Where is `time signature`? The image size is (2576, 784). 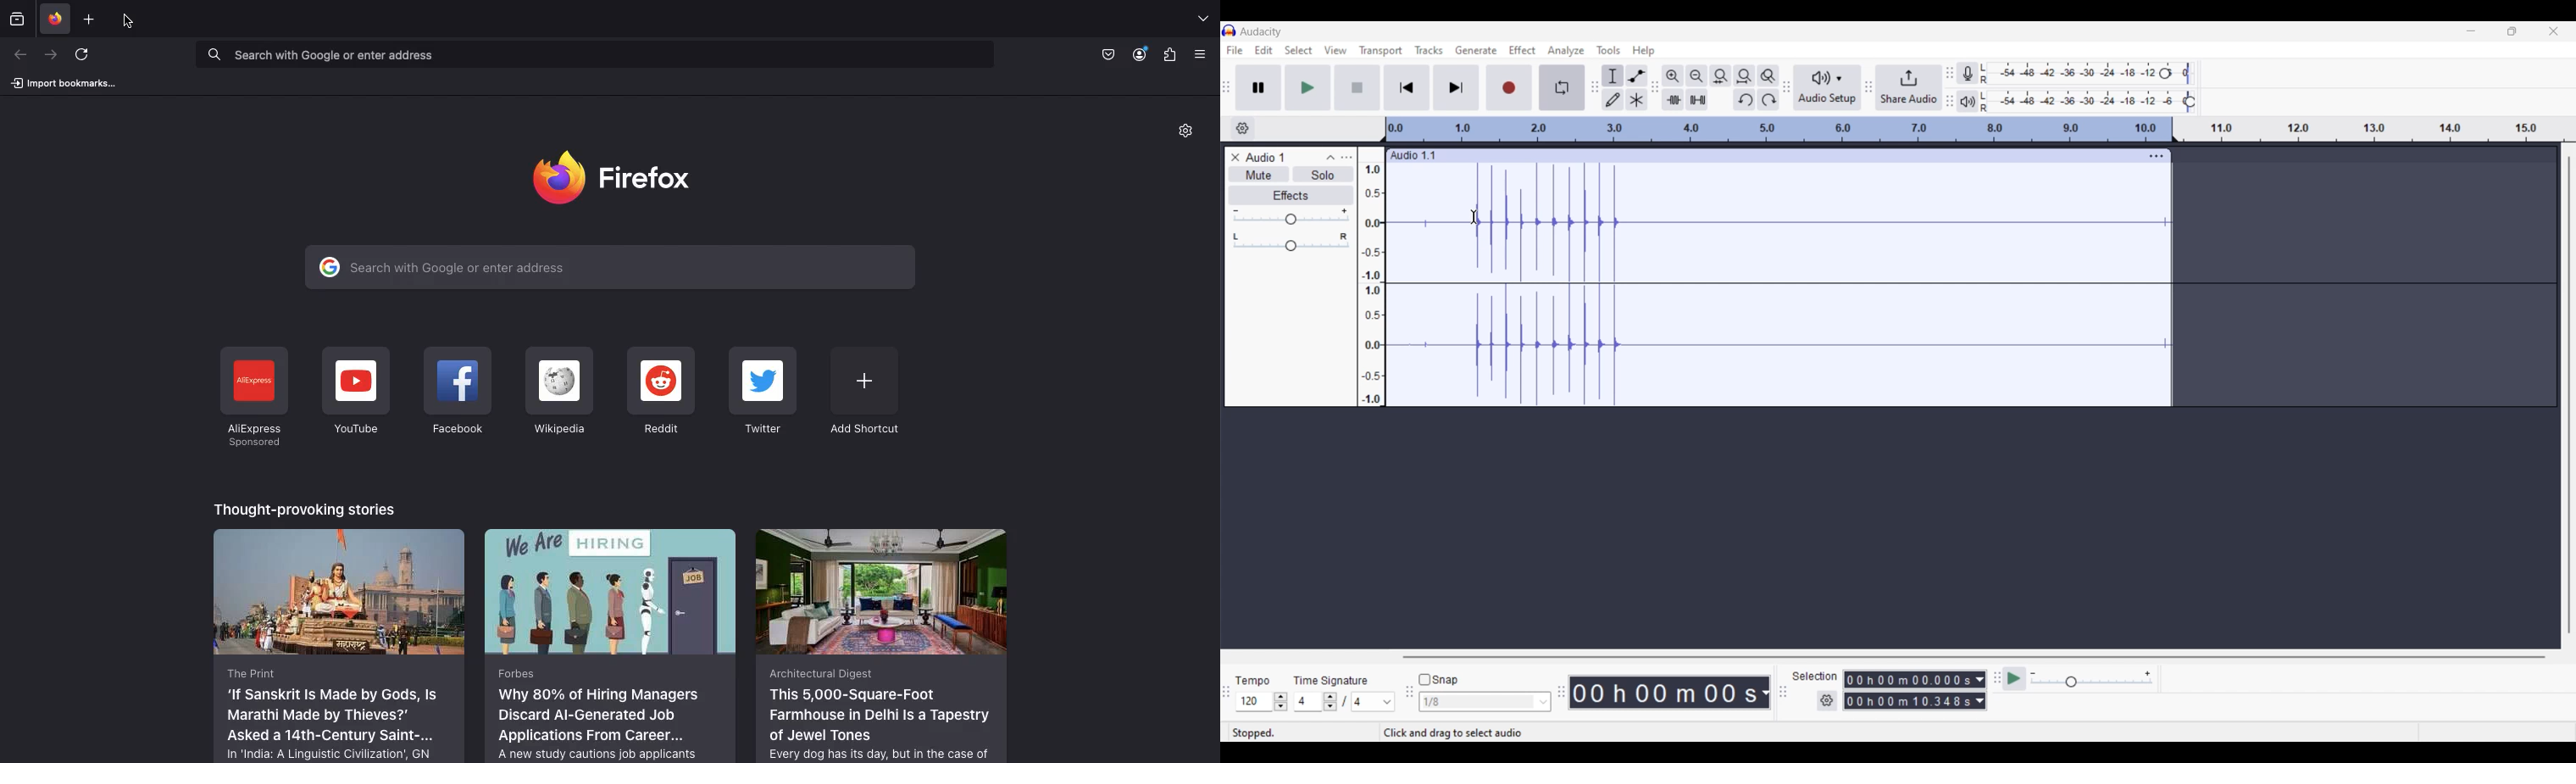 time signature is located at coordinates (1330, 682).